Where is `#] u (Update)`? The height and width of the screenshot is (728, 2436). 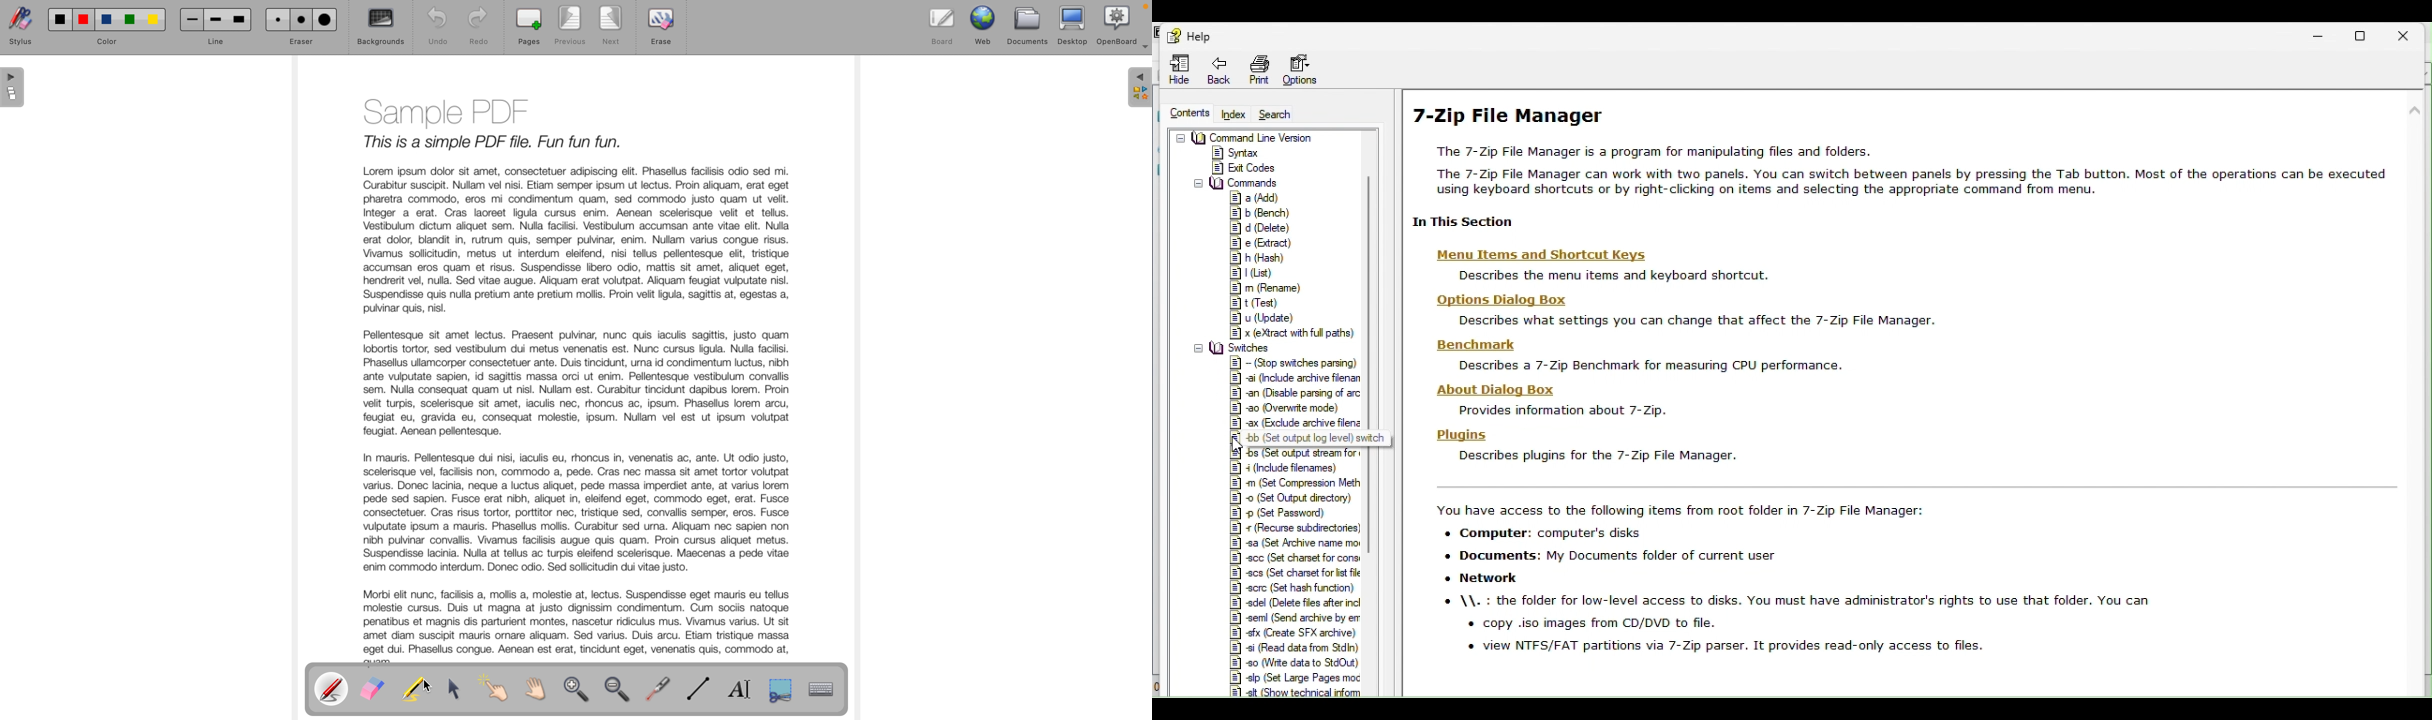
#] u (Update) is located at coordinates (1265, 318).